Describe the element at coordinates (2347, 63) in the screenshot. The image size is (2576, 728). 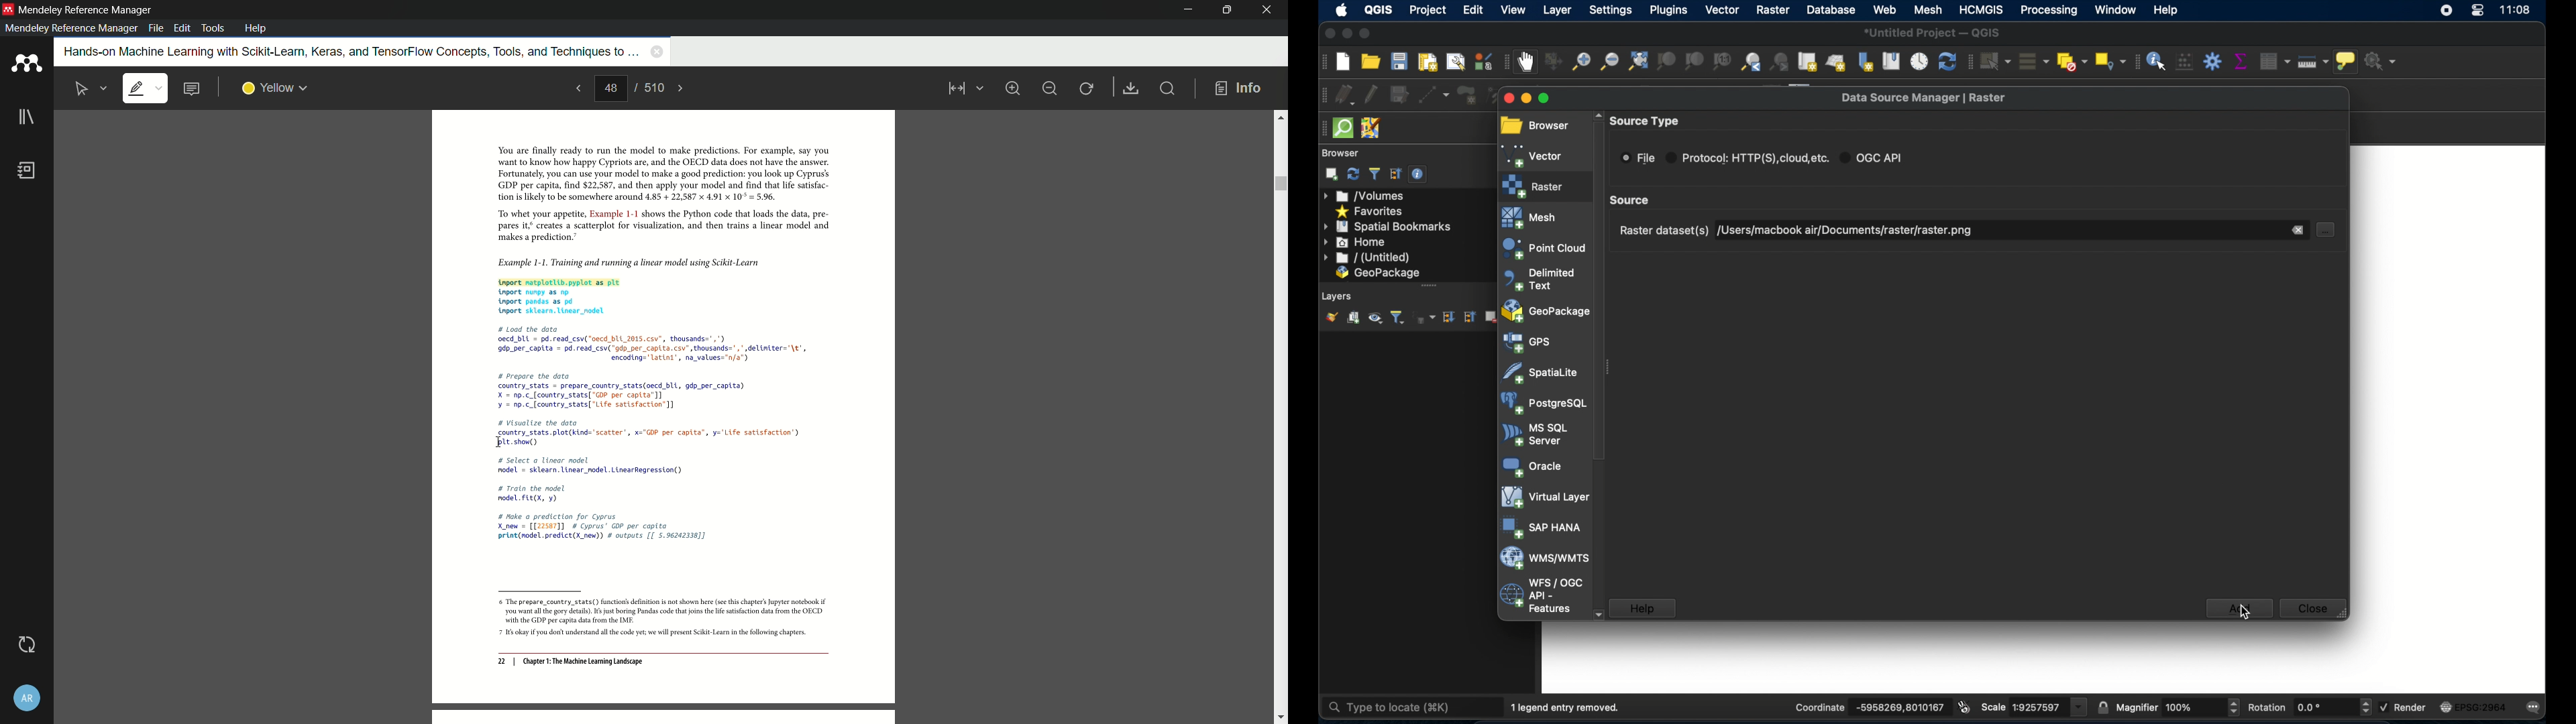
I see `show map tips` at that location.